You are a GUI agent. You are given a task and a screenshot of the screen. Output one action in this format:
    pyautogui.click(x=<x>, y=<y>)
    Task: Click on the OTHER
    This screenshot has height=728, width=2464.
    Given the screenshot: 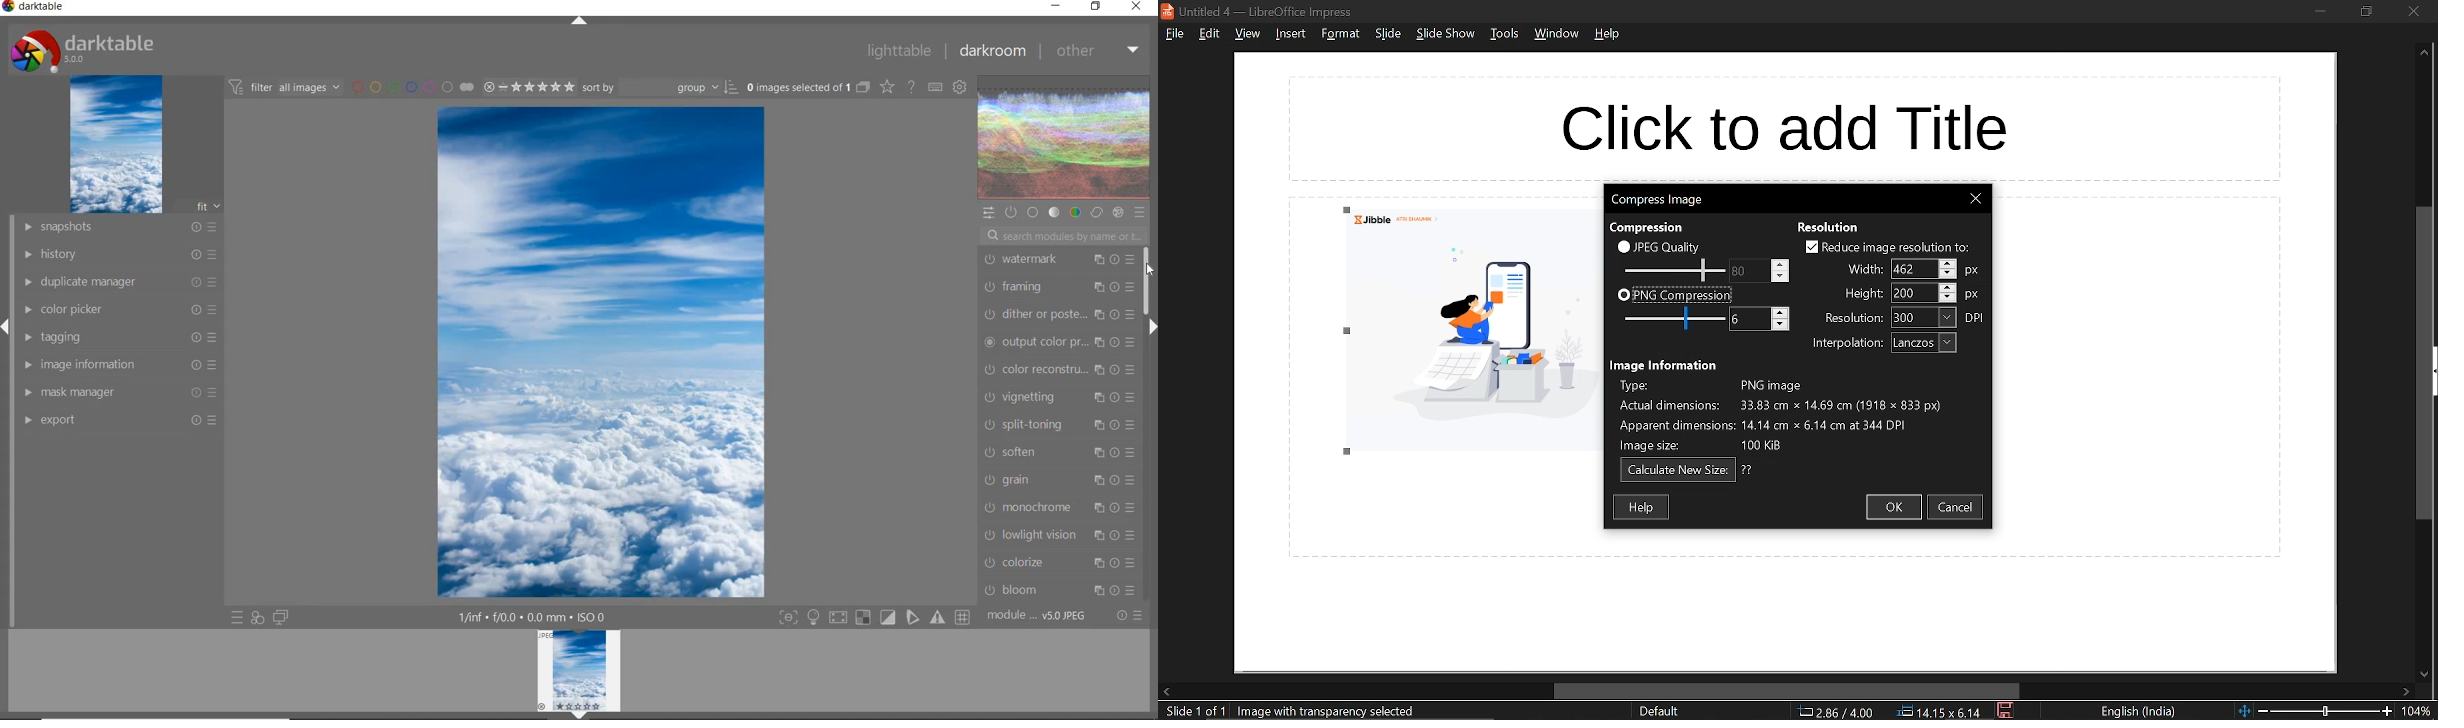 What is the action you would take?
    pyautogui.click(x=1096, y=52)
    